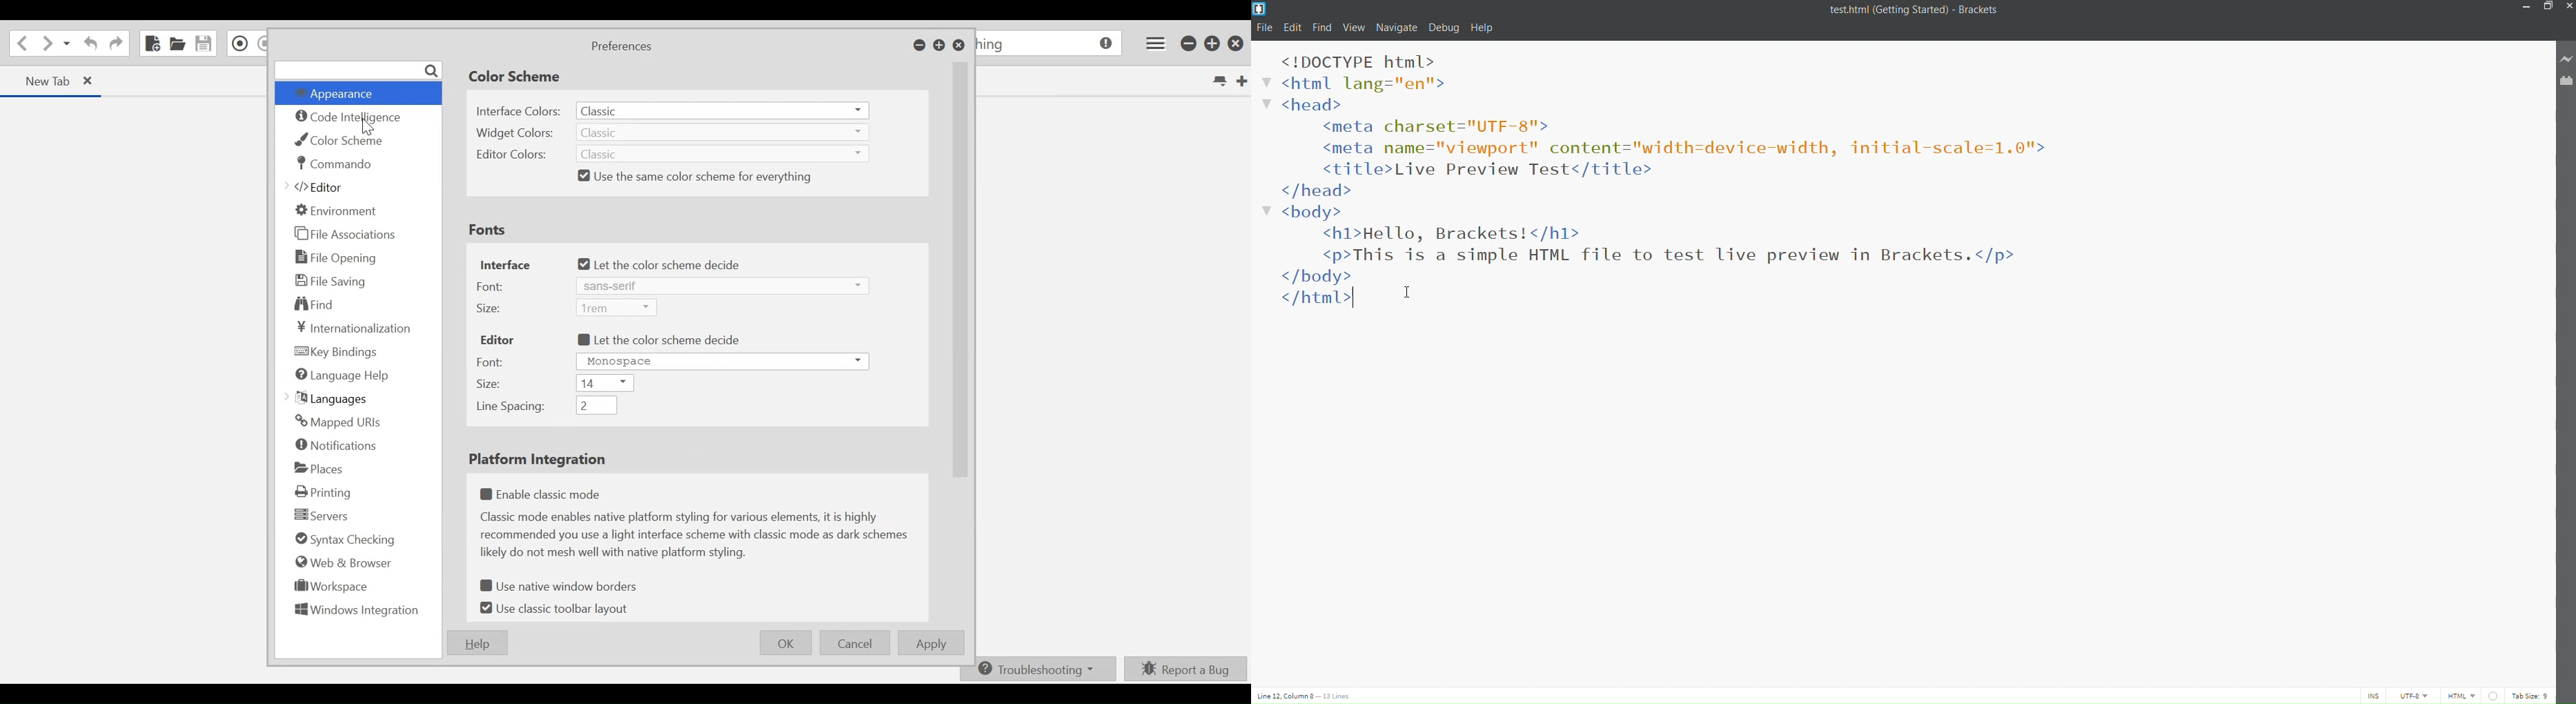 This screenshot has height=728, width=2576. Describe the element at coordinates (2459, 696) in the screenshot. I see `File Type` at that location.